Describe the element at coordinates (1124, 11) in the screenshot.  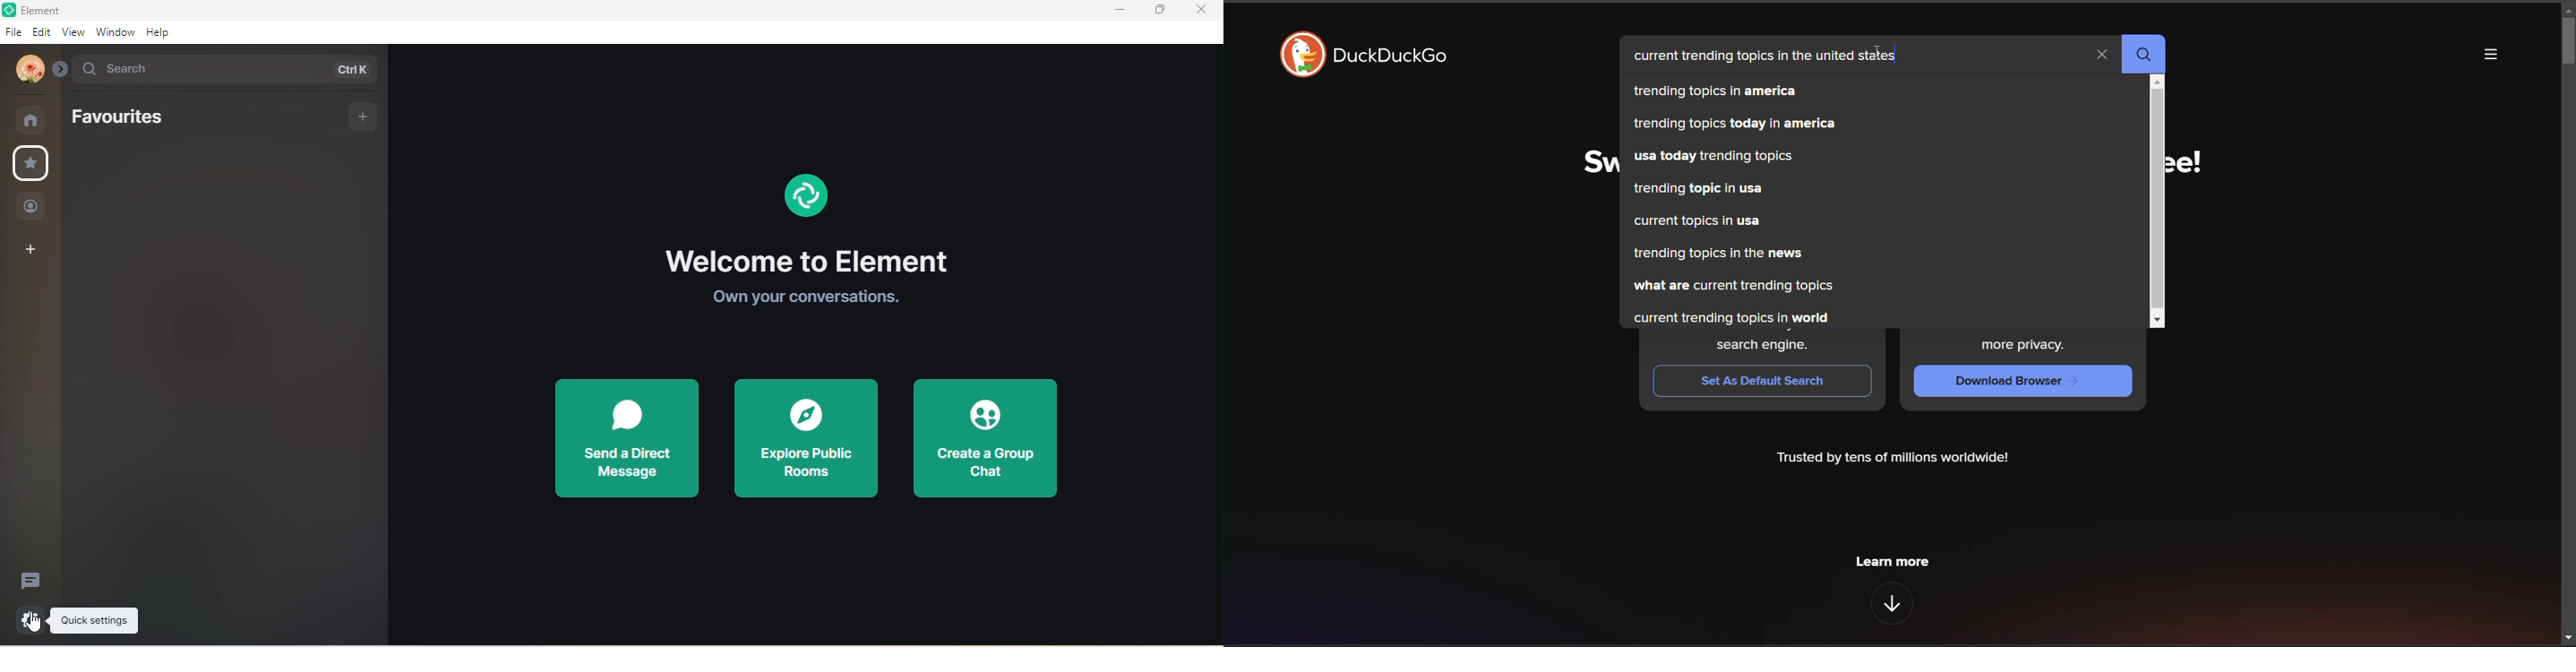
I see `minimize` at that location.